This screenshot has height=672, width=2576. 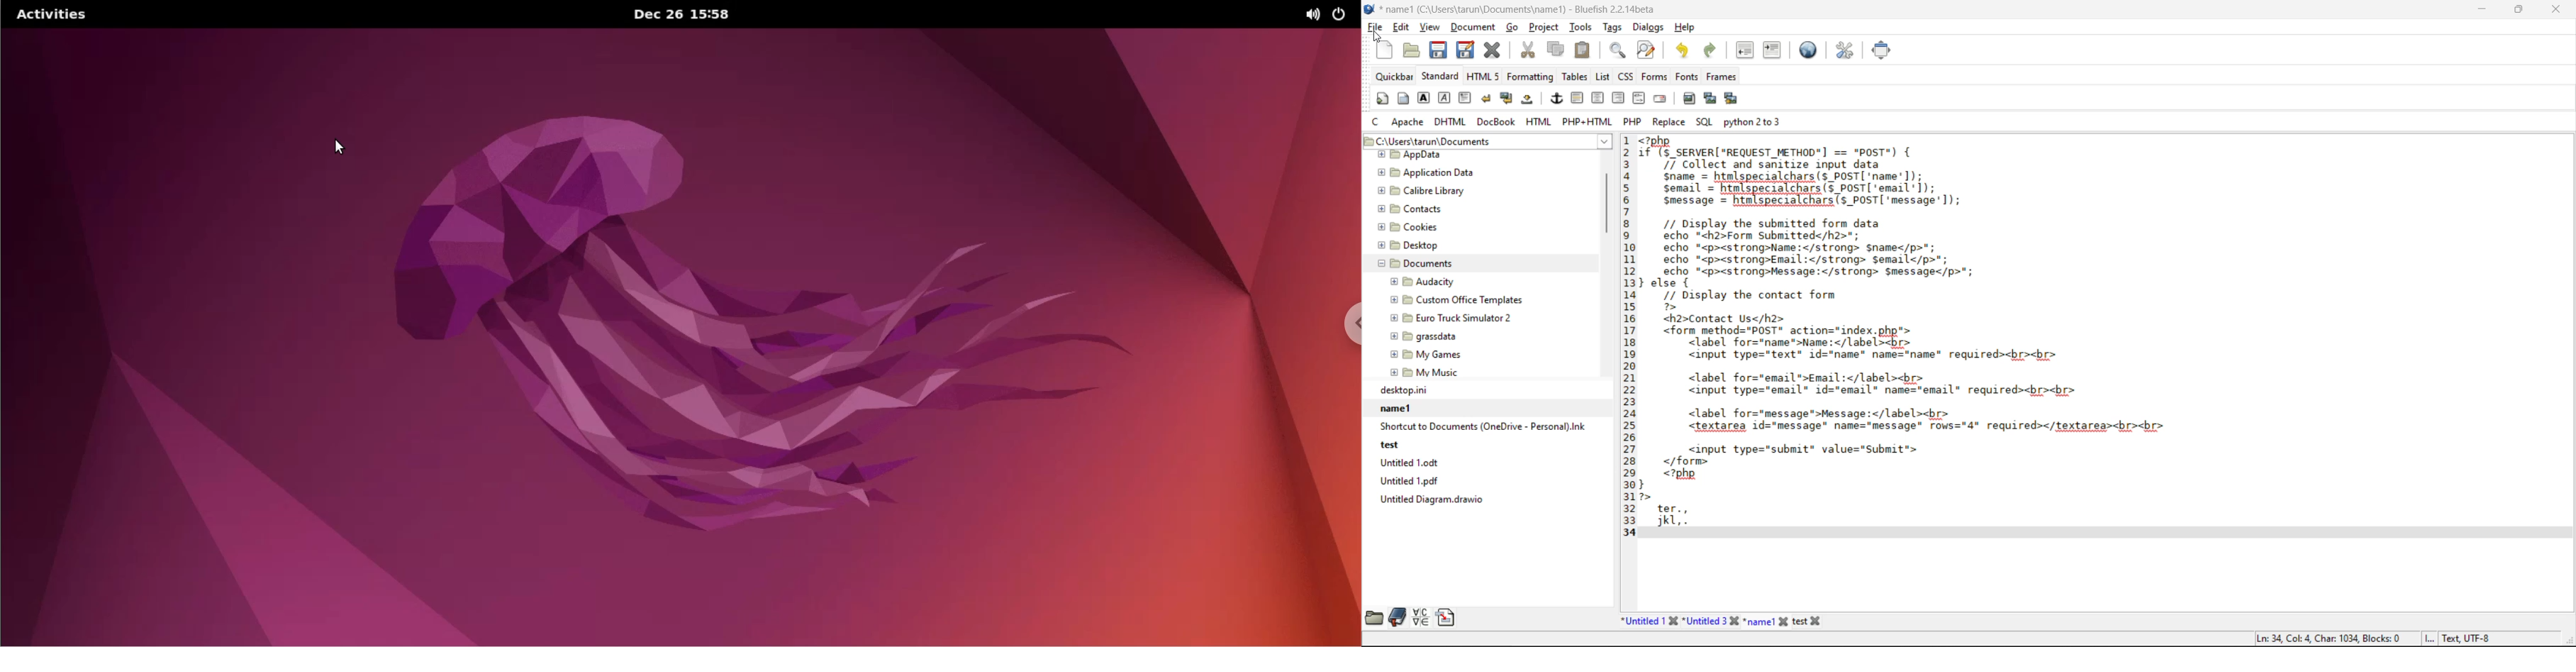 I want to click on go, so click(x=1512, y=28).